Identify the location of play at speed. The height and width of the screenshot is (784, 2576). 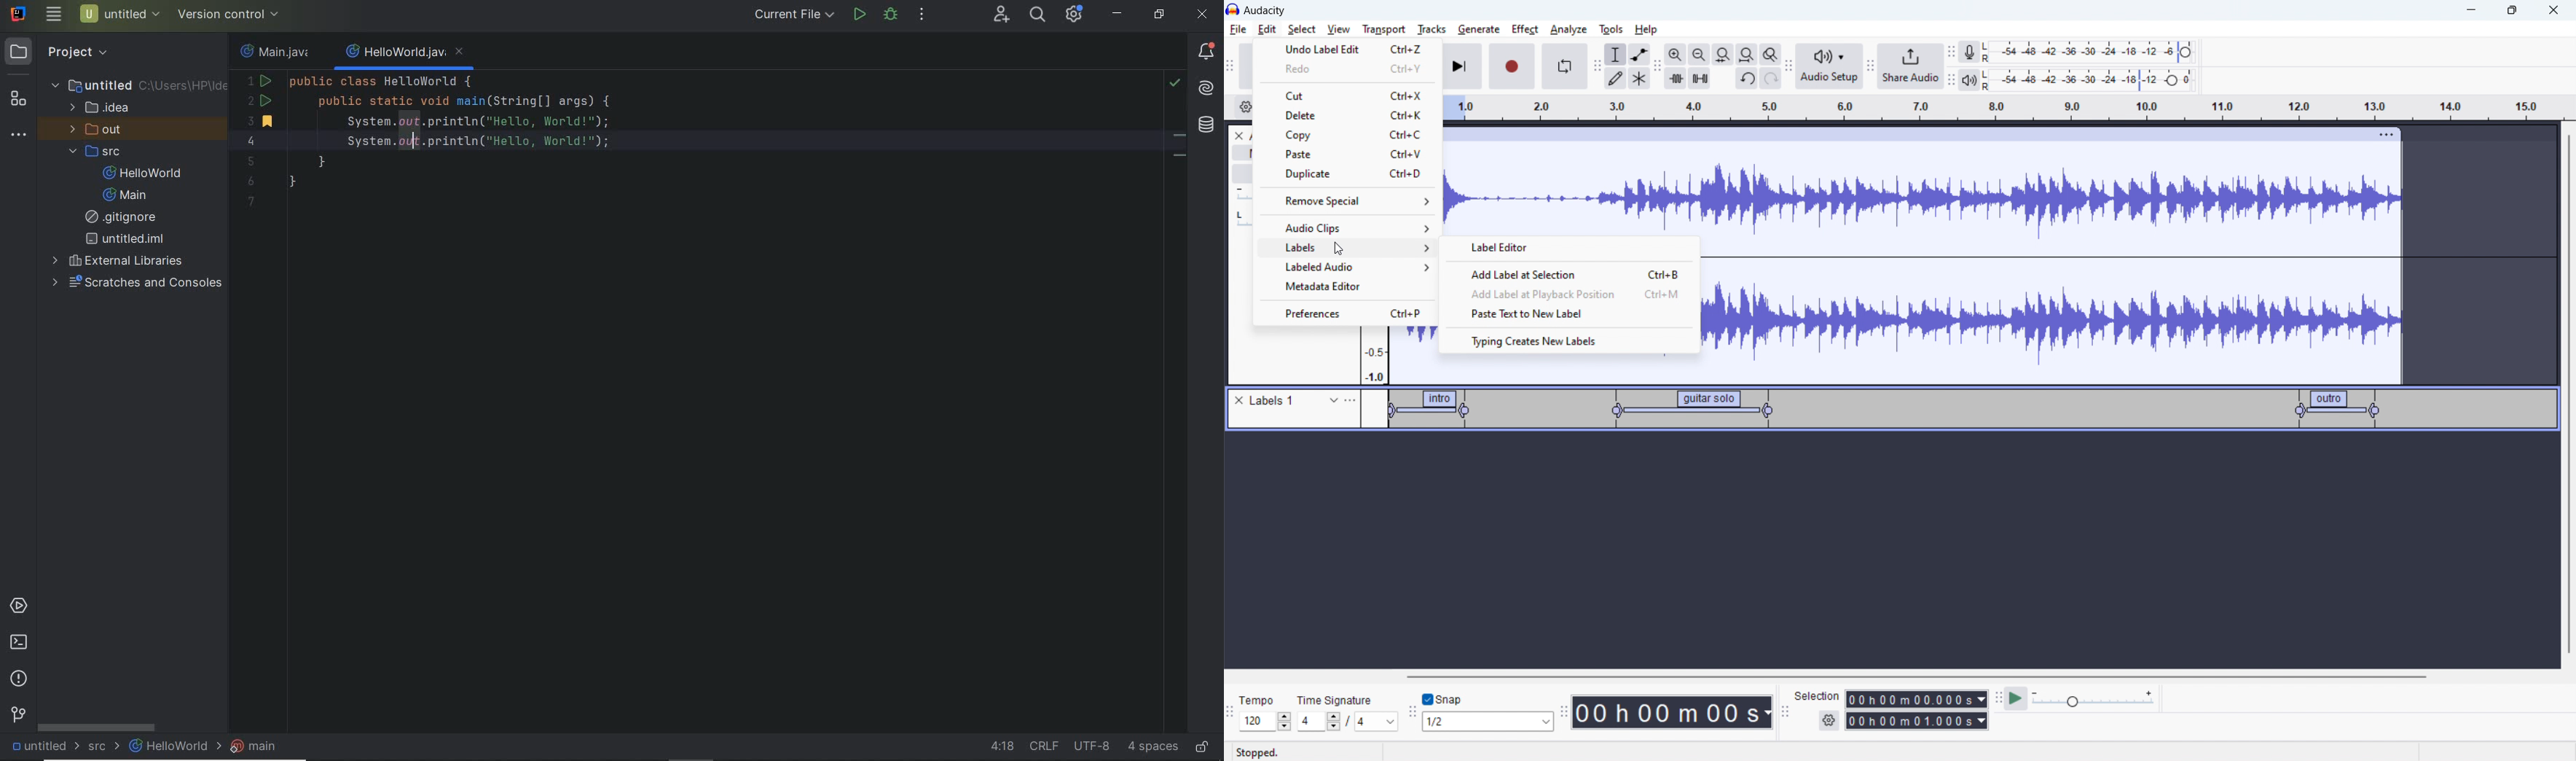
(2015, 698).